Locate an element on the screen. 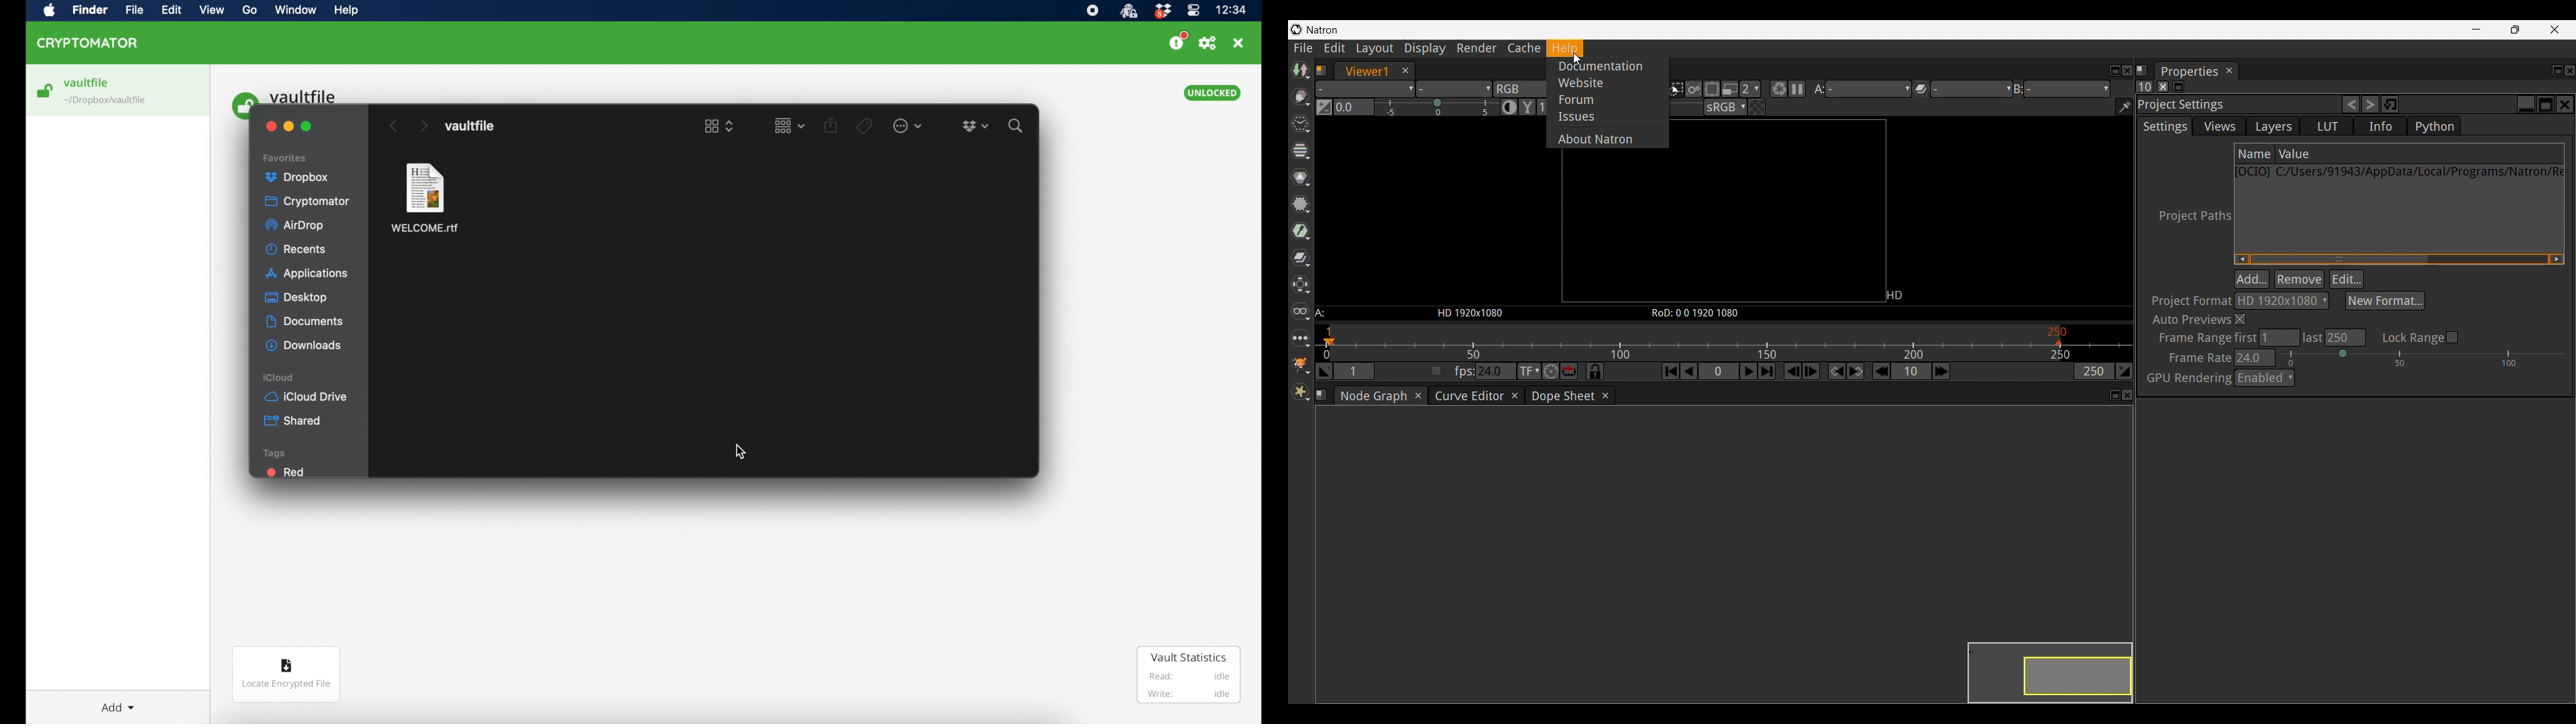 The image size is (2576, 728). Set the playback in point at current frame is located at coordinates (1324, 371).